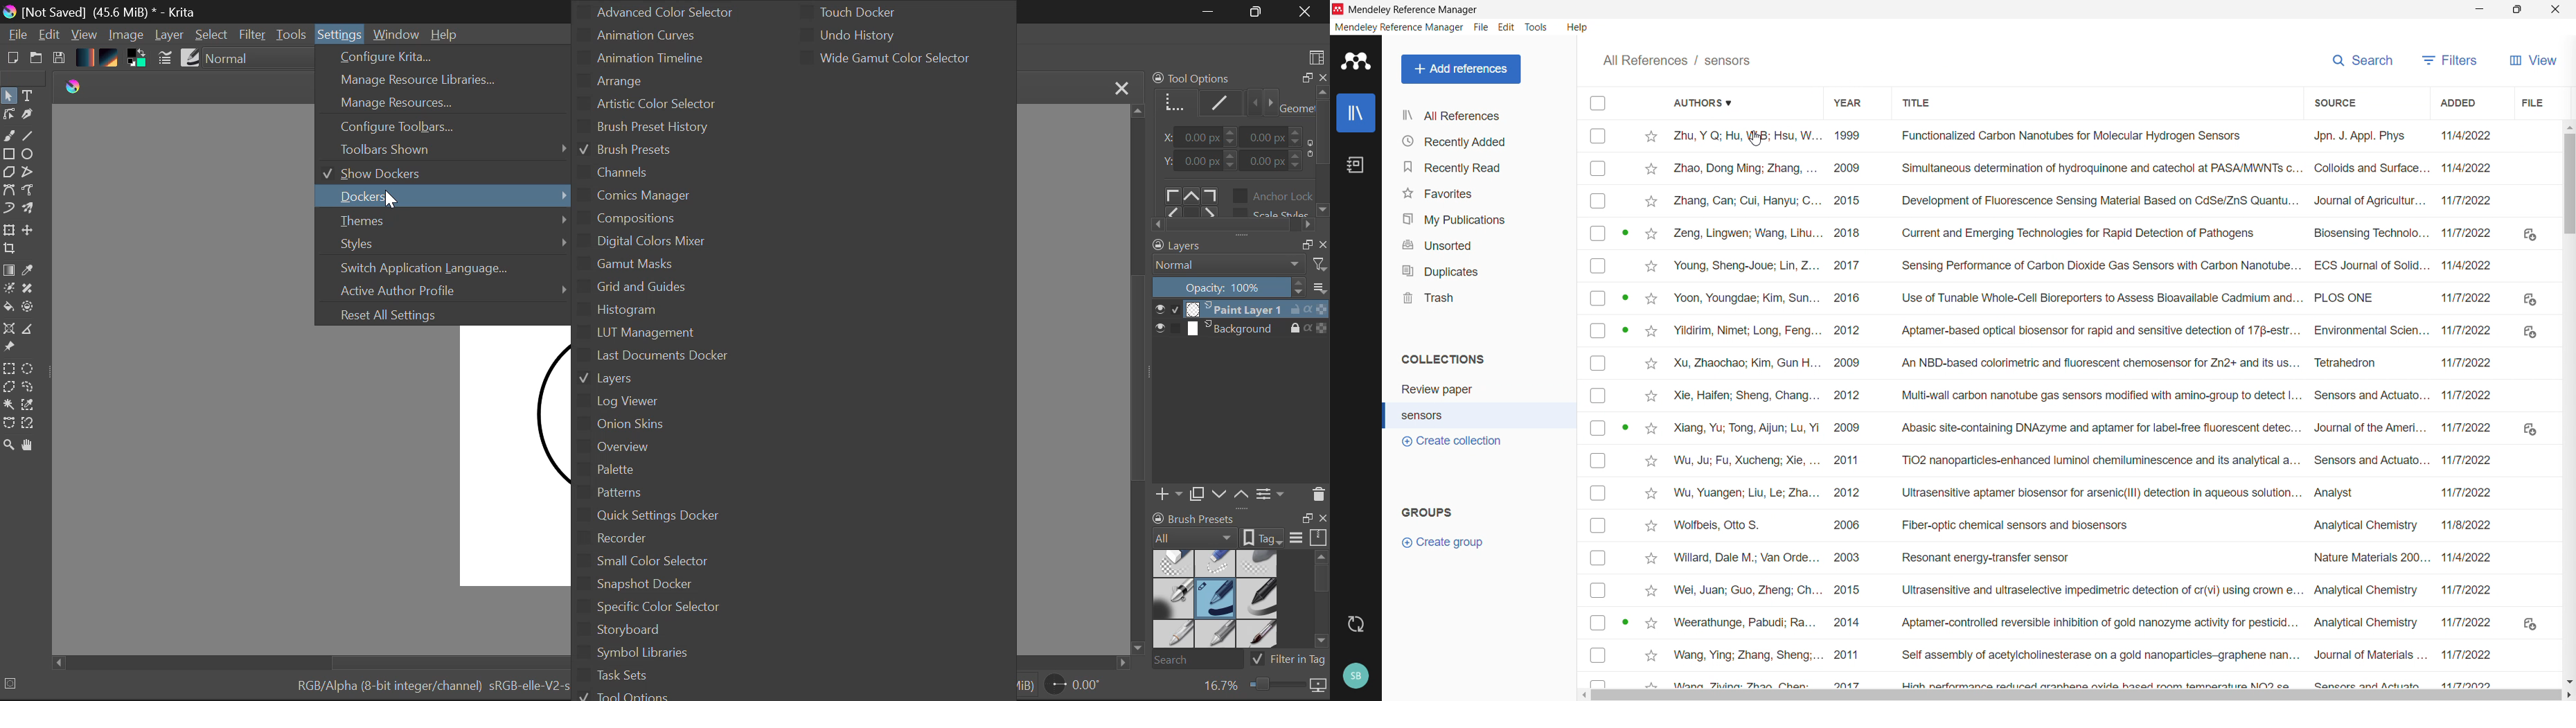  Describe the element at coordinates (1625, 426) in the screenshot. I see `PDF available` at that location.